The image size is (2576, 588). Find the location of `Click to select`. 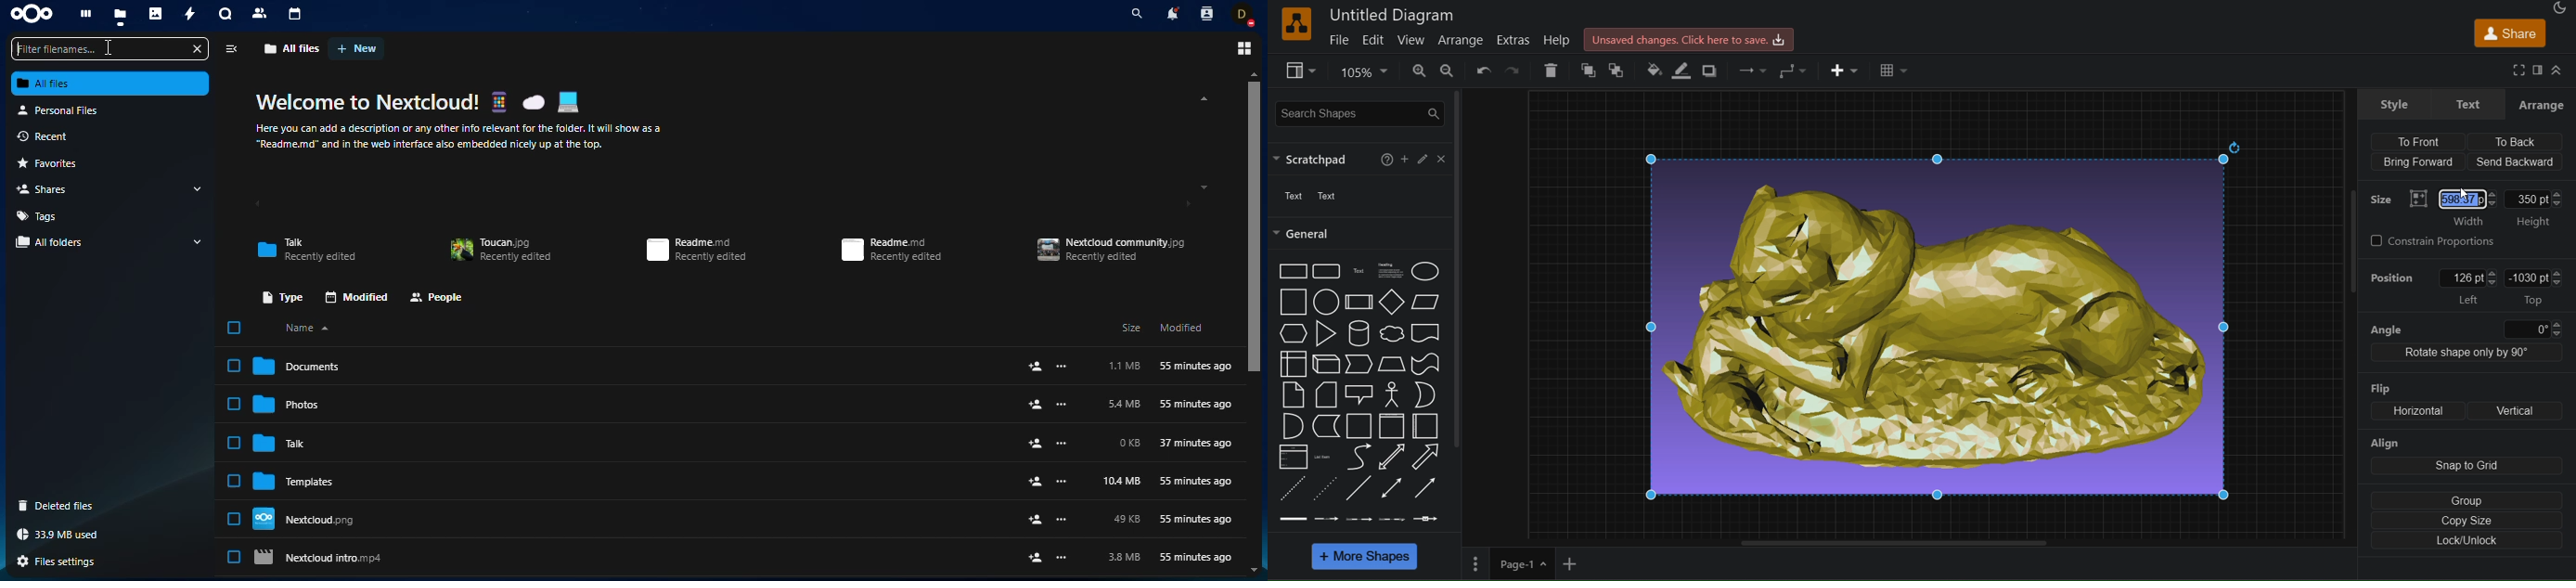

Click to select is located at coordinates (234, 556).